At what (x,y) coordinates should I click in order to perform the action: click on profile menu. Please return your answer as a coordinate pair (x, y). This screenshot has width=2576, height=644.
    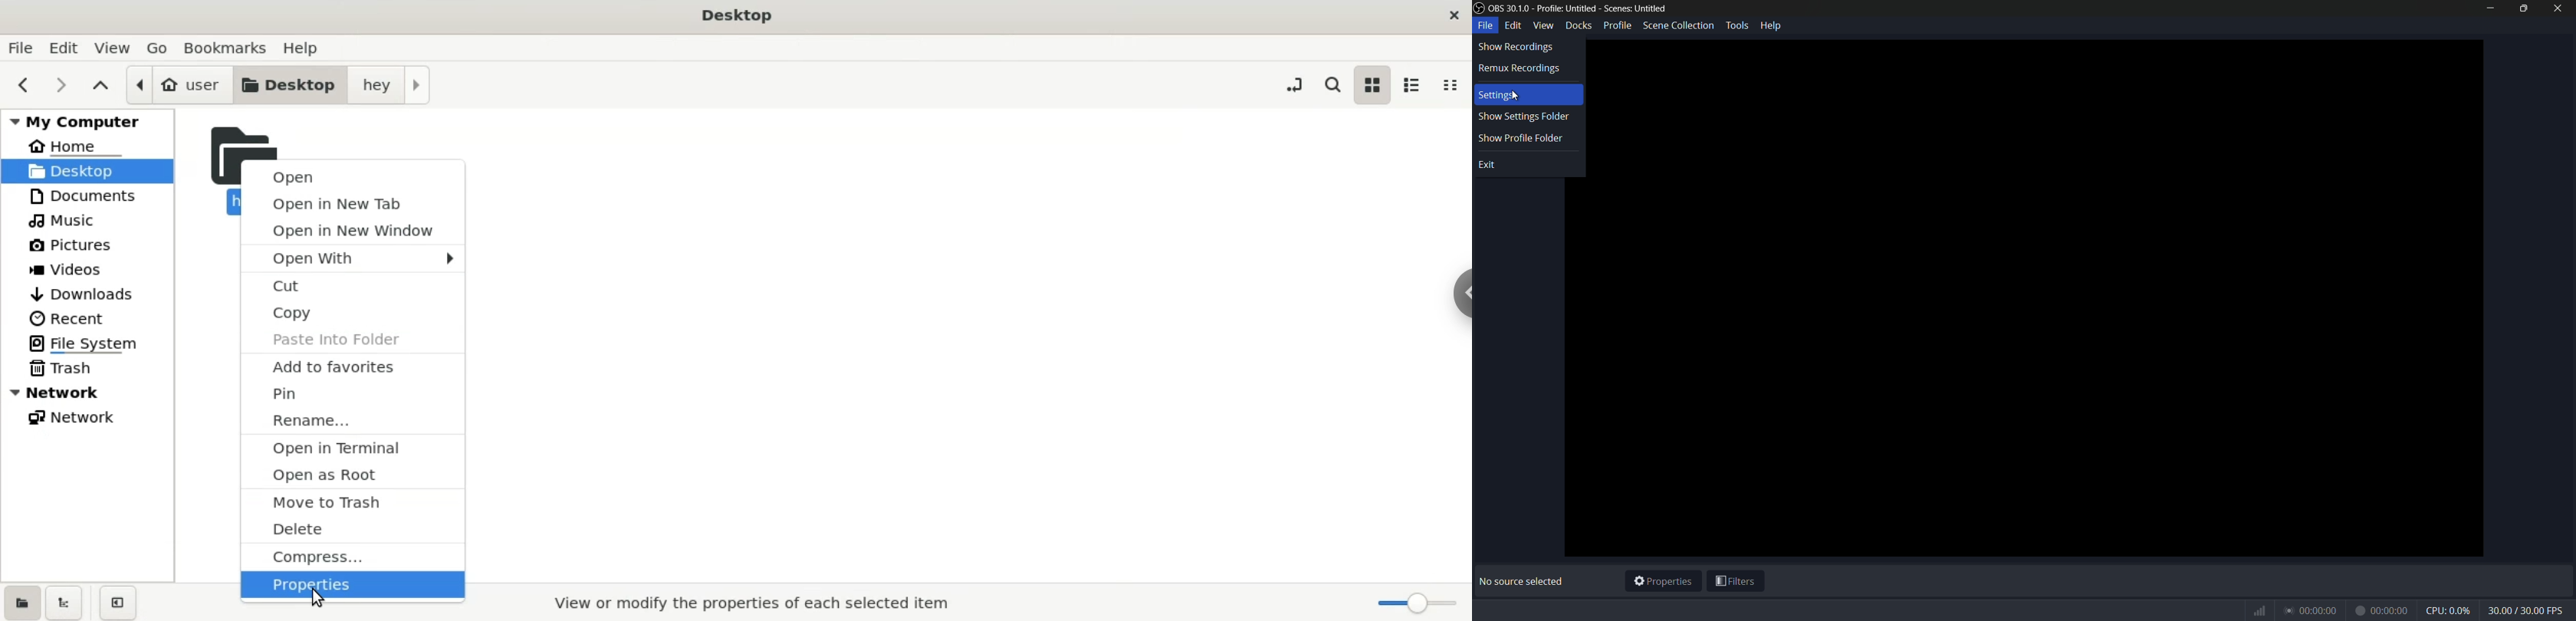
    Looking at the image, I should click on (1617, 25).